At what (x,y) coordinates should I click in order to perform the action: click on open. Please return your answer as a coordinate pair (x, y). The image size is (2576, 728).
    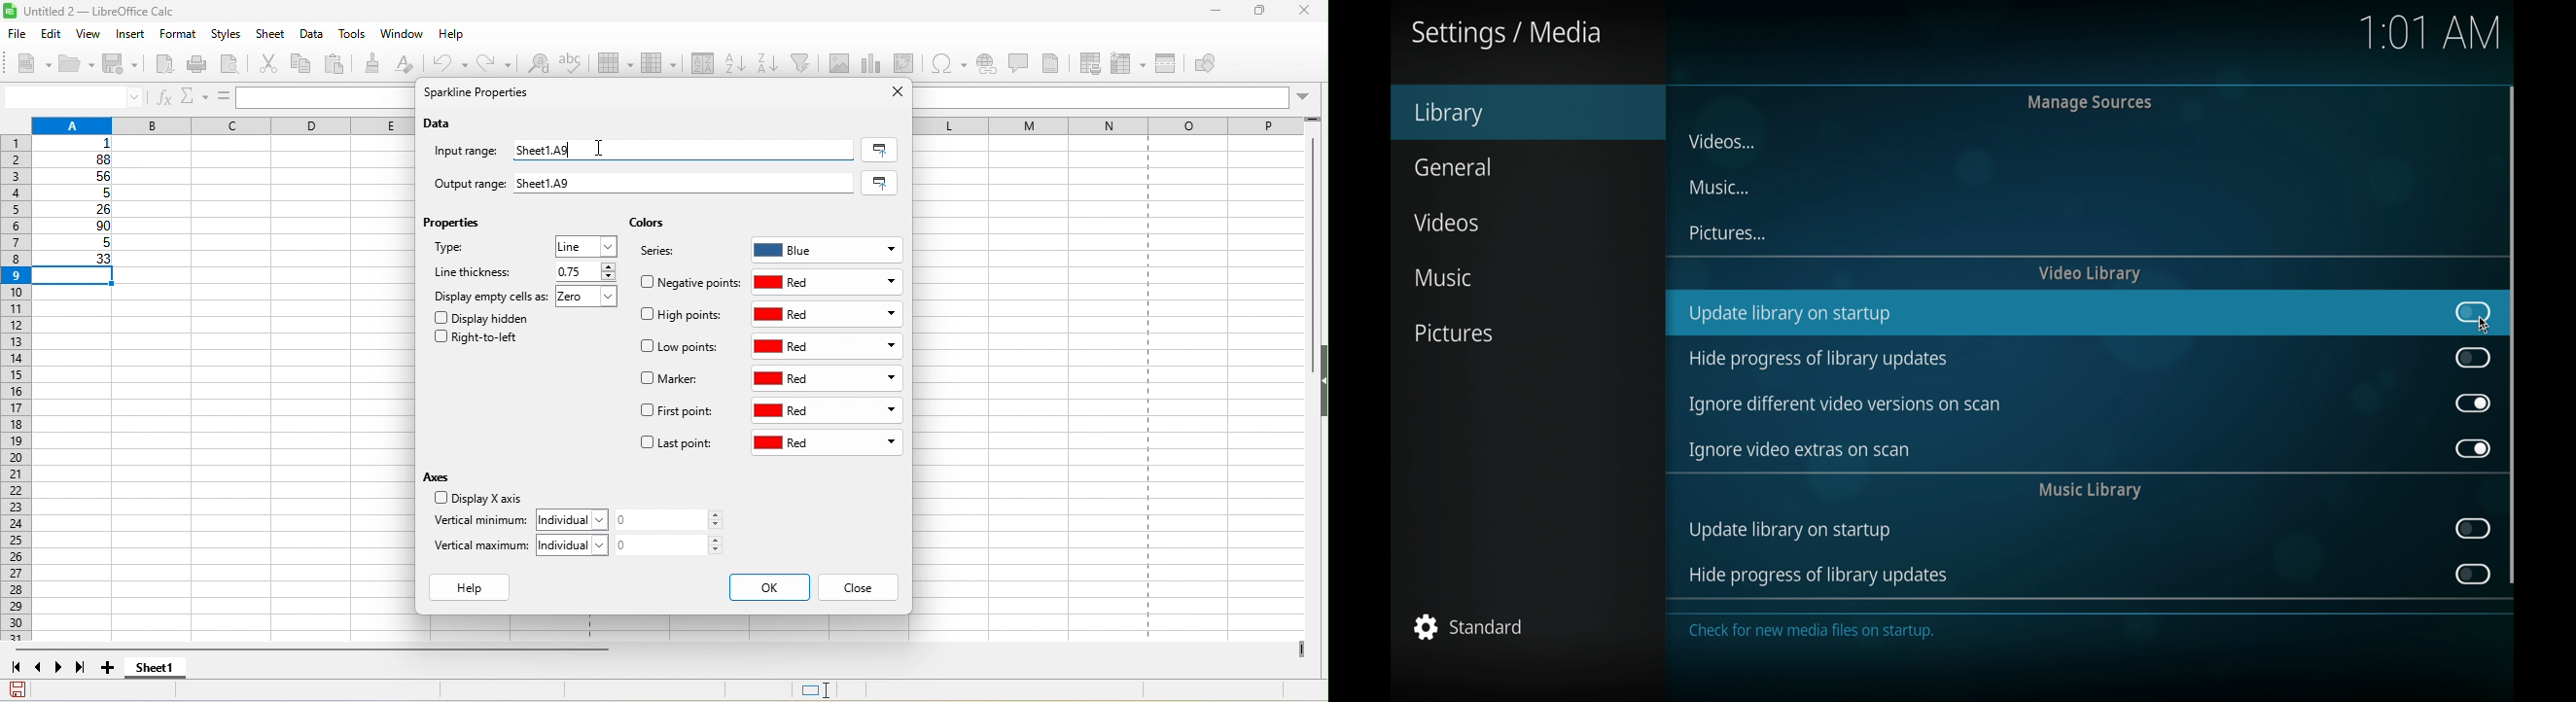
    Looking at the image, I should click on (78, 65).